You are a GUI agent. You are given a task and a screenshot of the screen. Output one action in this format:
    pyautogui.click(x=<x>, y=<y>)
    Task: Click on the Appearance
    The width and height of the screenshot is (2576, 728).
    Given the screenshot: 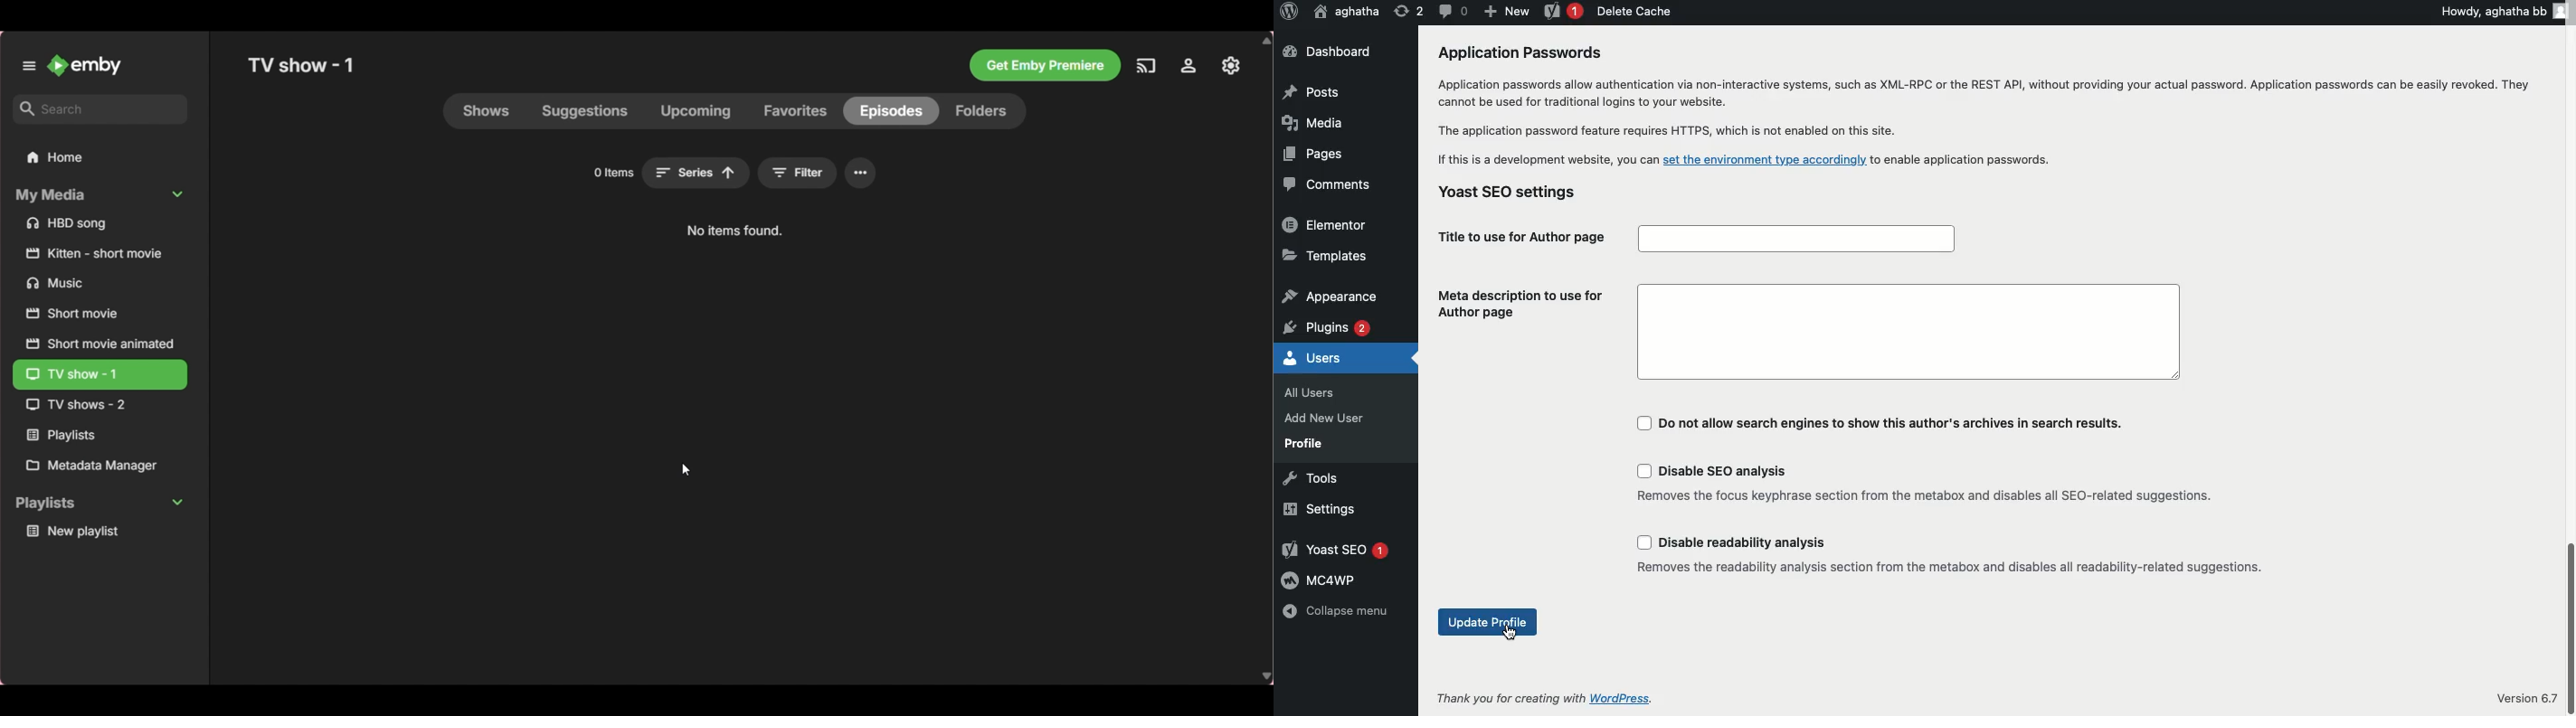 What is the action you would take?
    pyautogui.click(x=1329, y=294)
    